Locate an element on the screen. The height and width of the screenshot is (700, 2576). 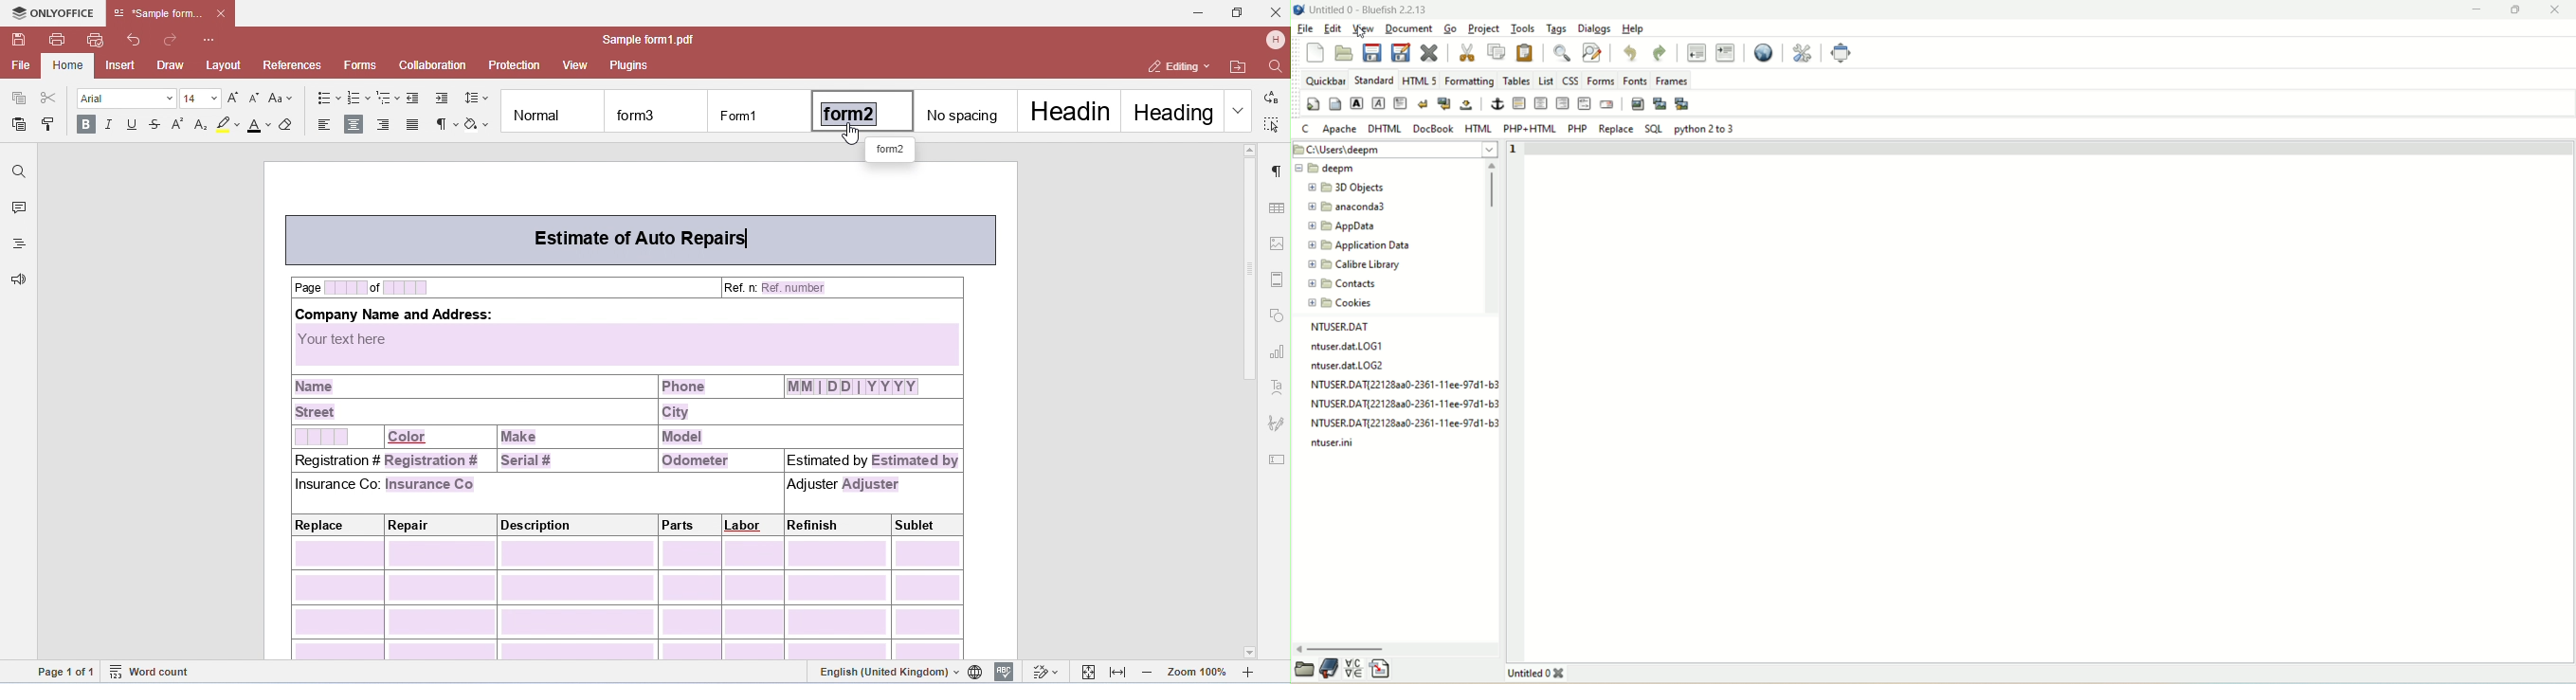
docbook is located at coordinates (1433, 129).